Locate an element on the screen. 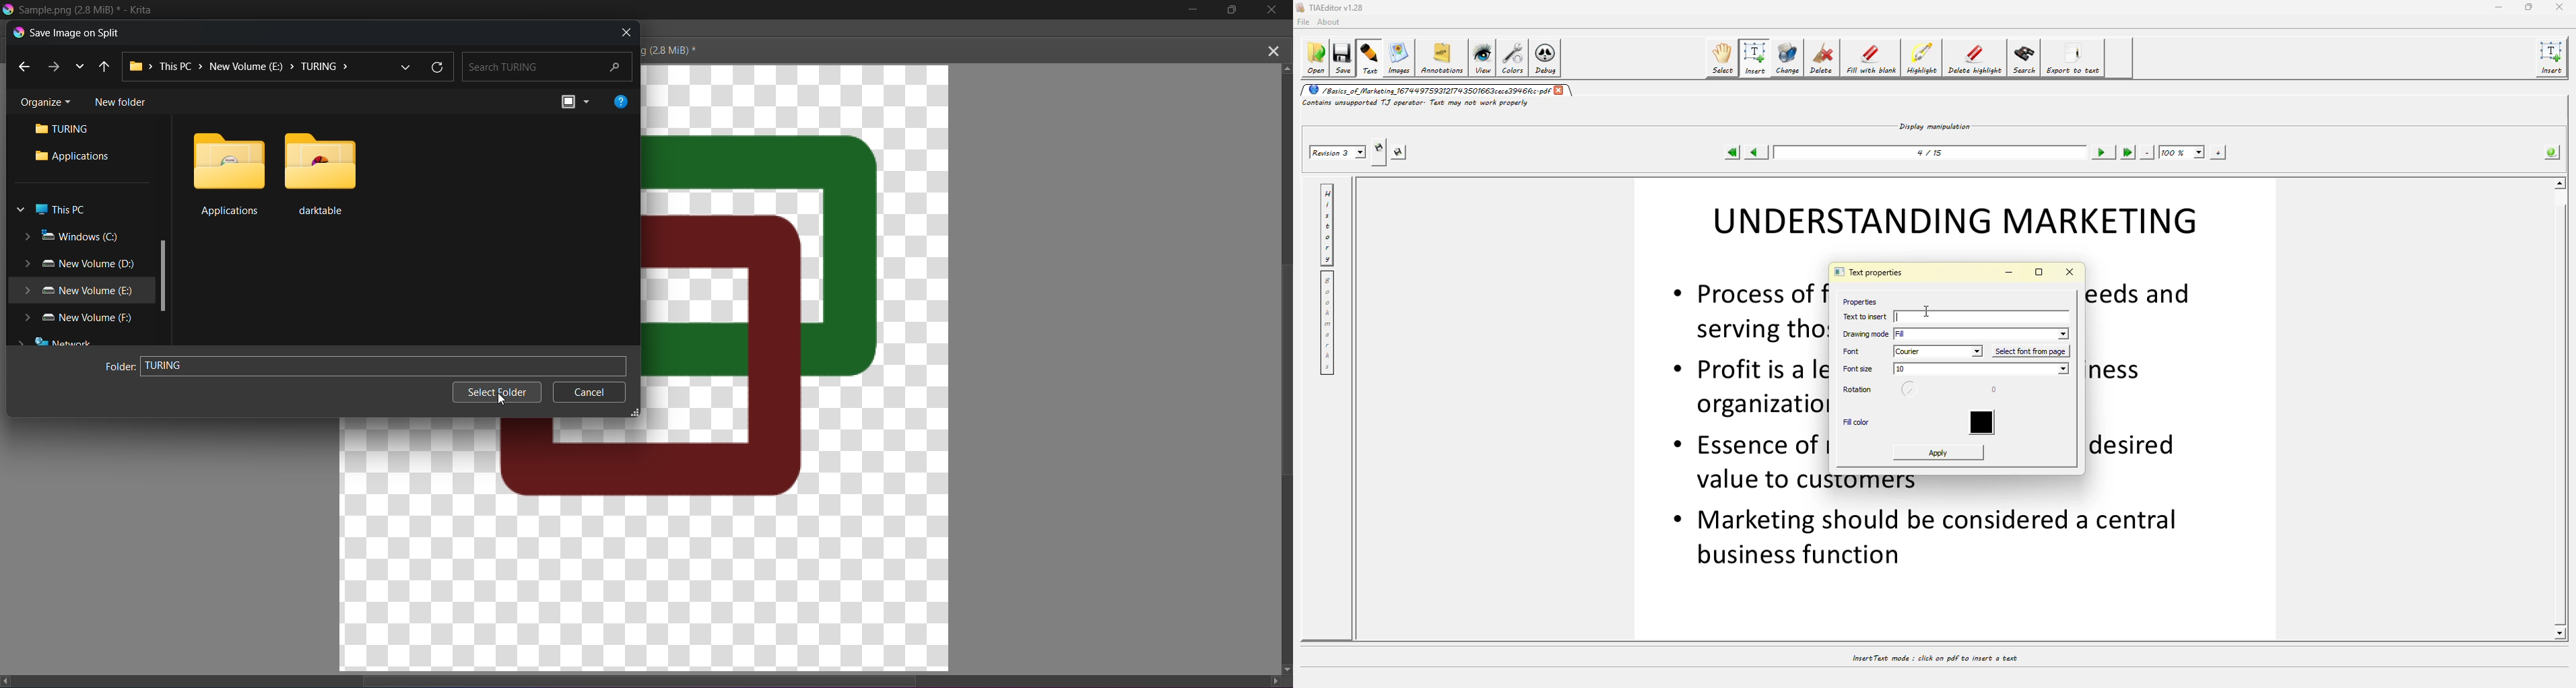 Image resolution: width=2576 pixels, height=700 pixels. This PC is located at coordinates (50, 210).